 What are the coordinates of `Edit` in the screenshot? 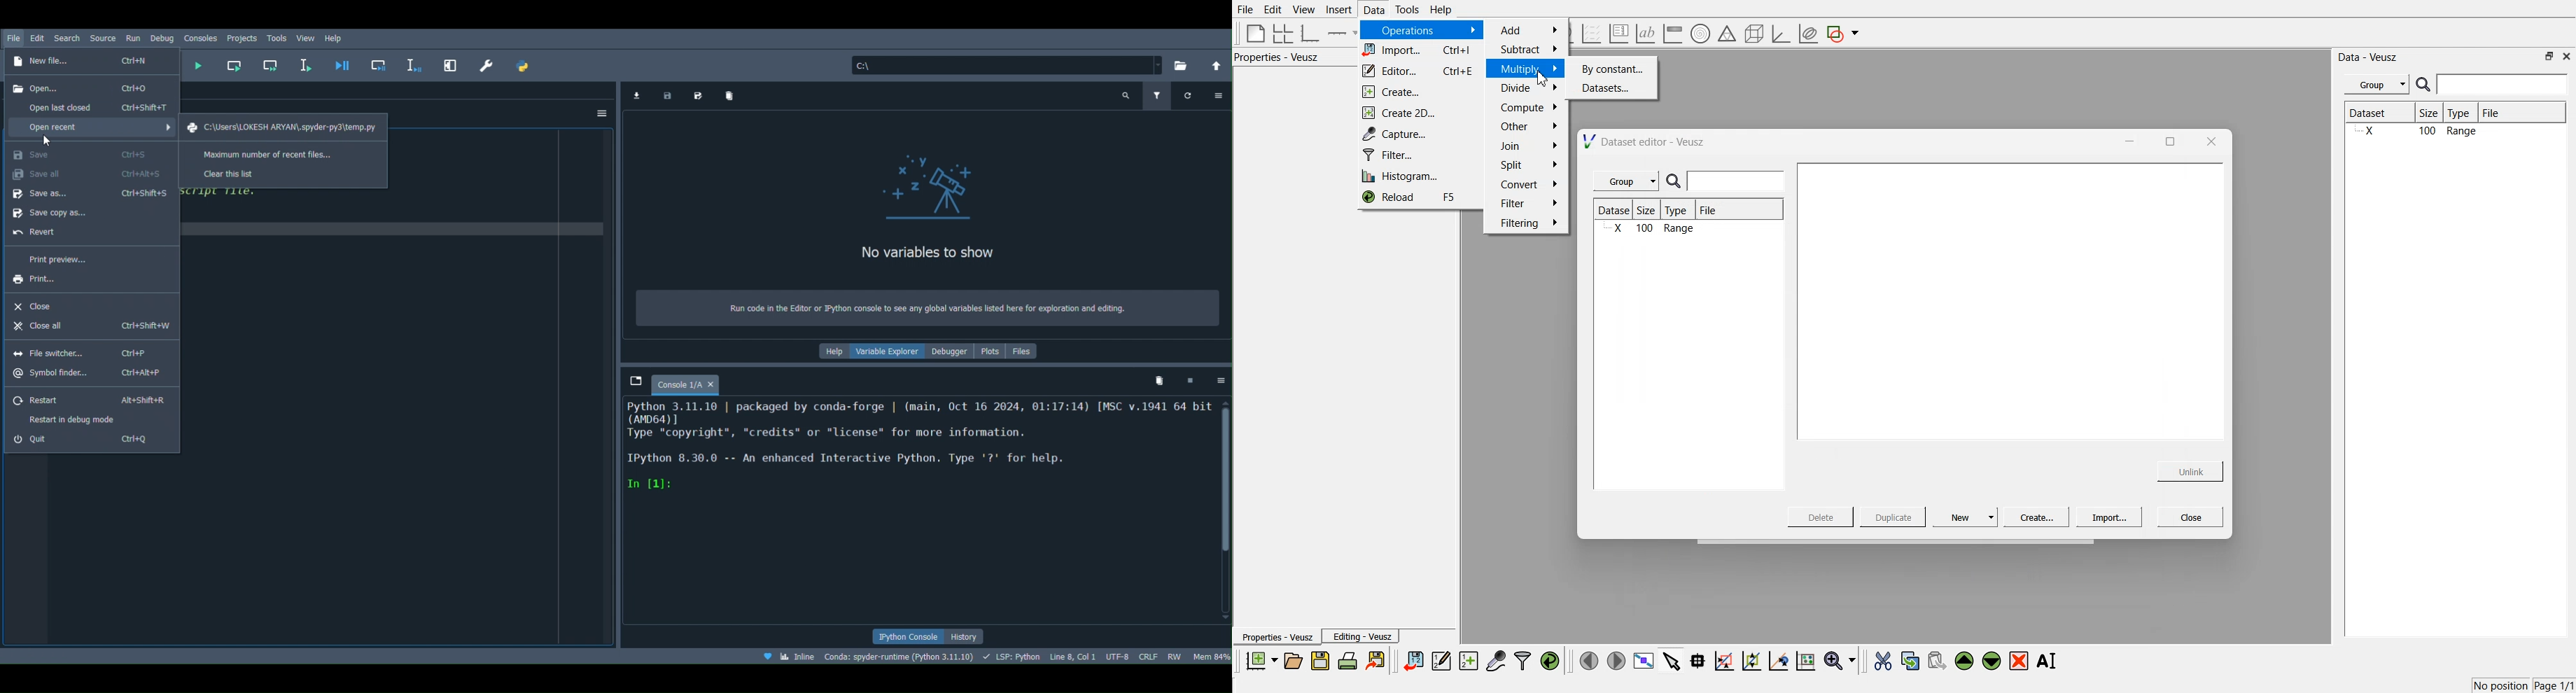 It's located at (38, 38).